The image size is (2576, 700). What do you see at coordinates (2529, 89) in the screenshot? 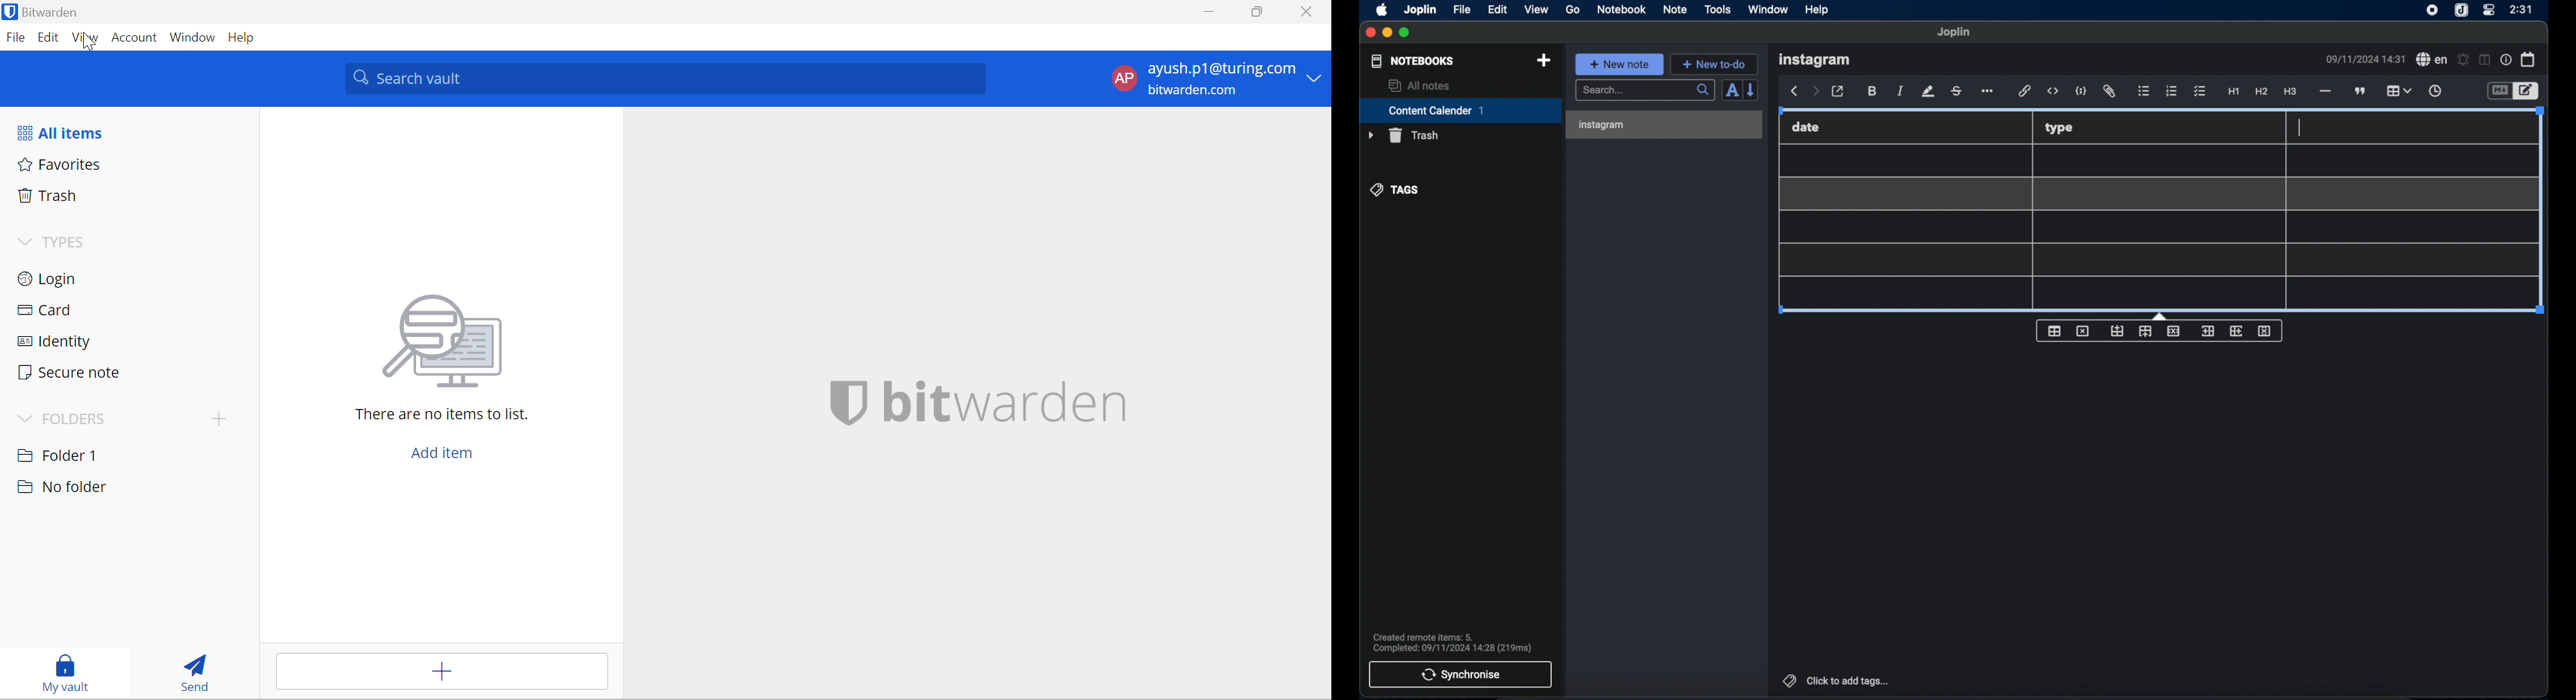
I see `toggle editor` at bounding box center [2529, 89].